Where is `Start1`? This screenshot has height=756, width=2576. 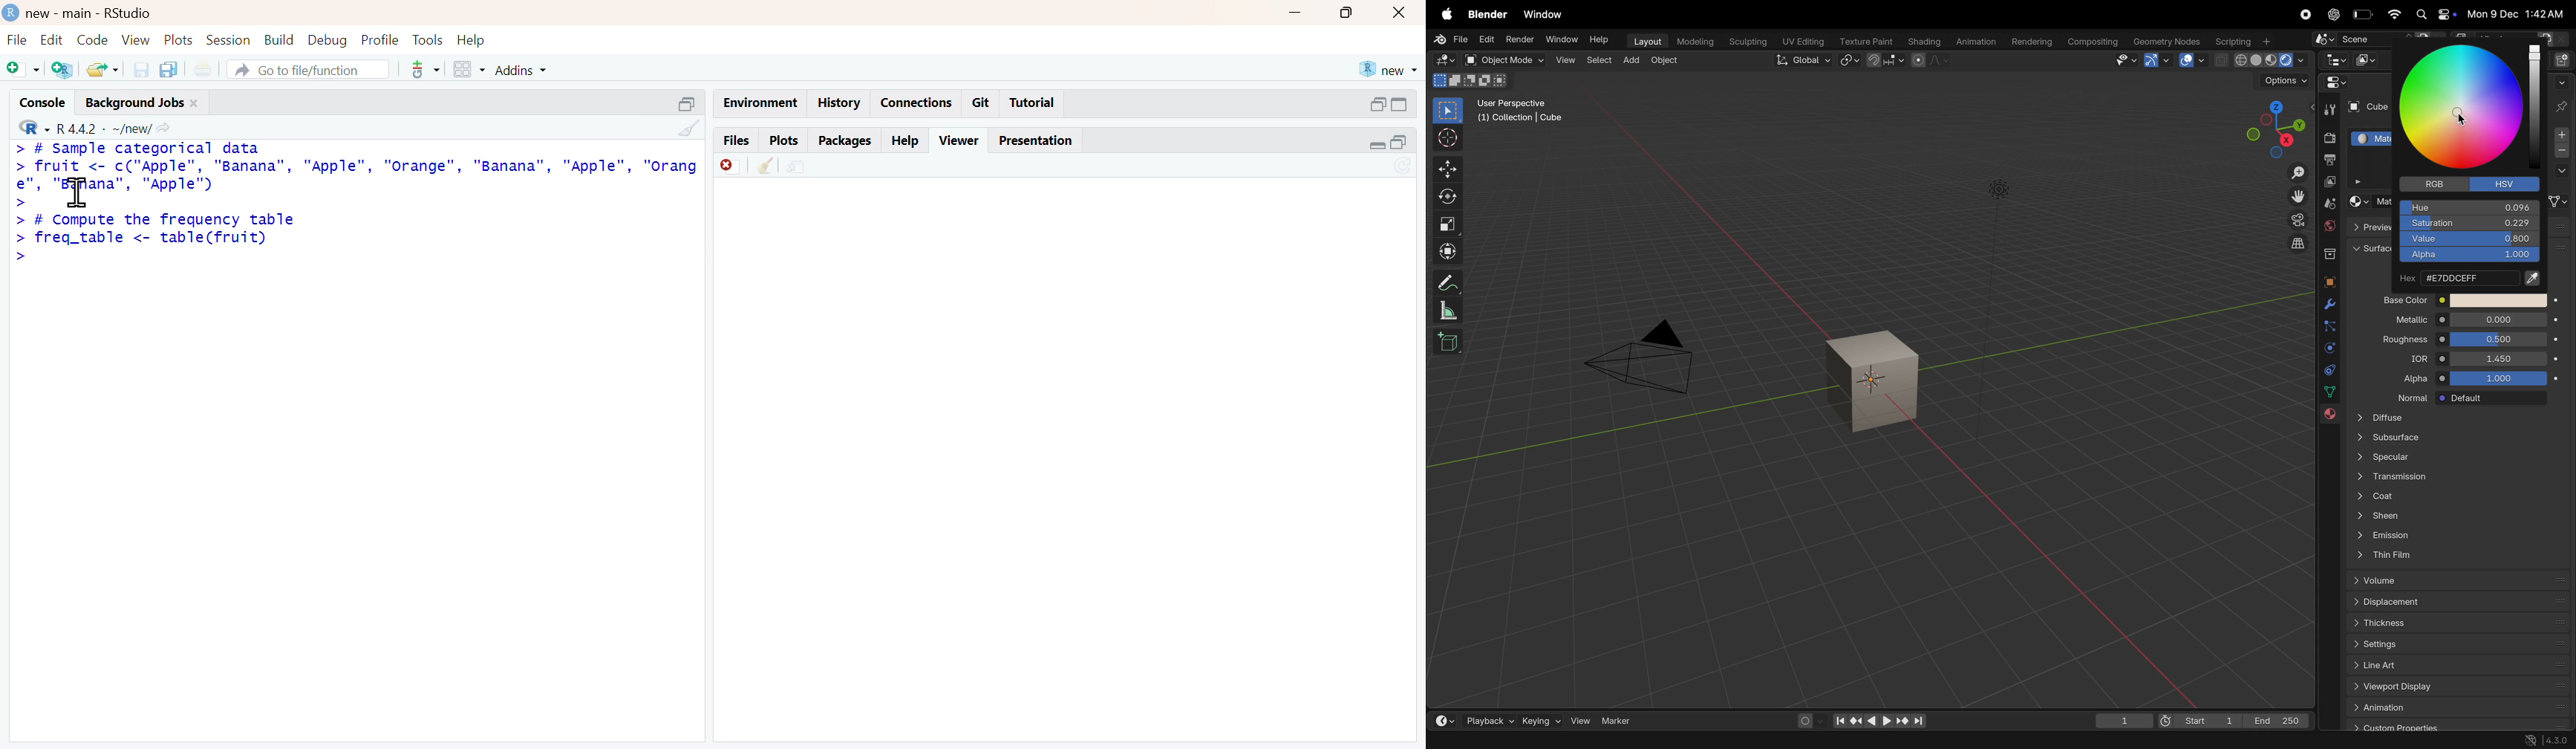 Start1 is located at coordinates (2197, 722).